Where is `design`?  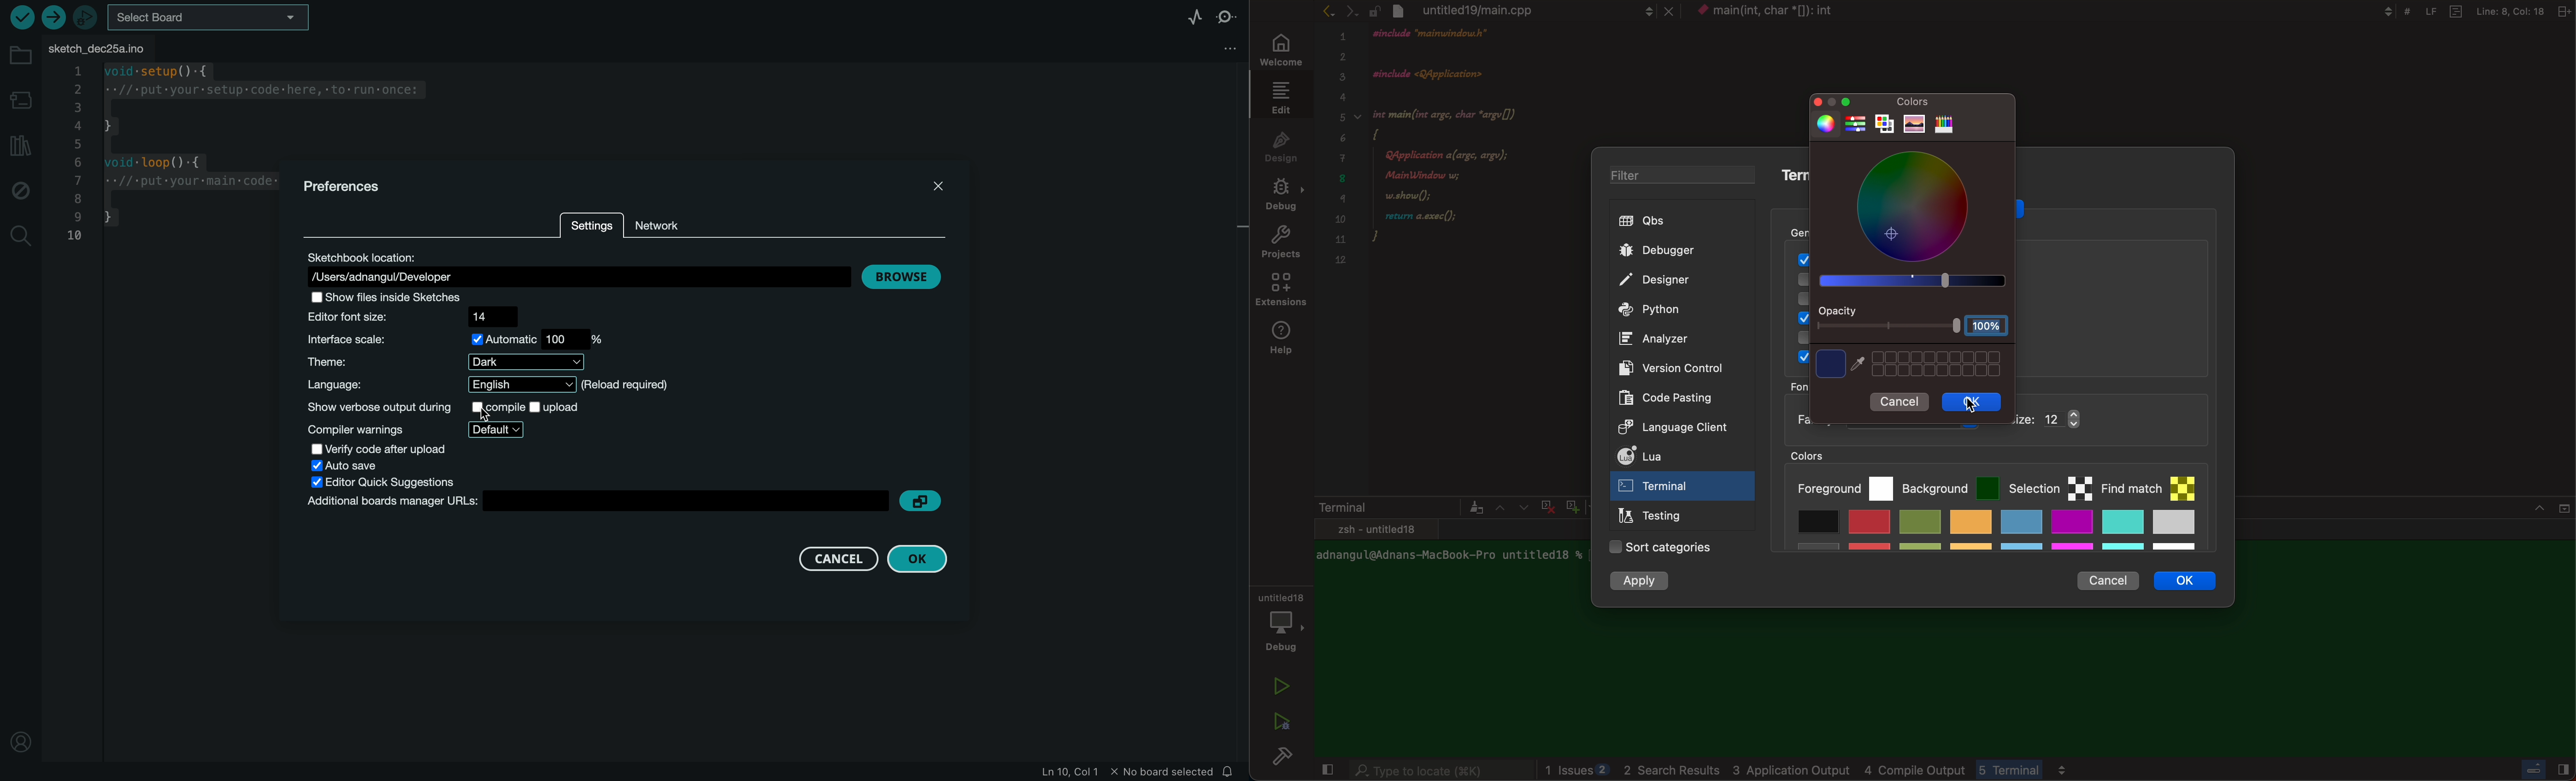
design is located at coordinates (1282, 146).